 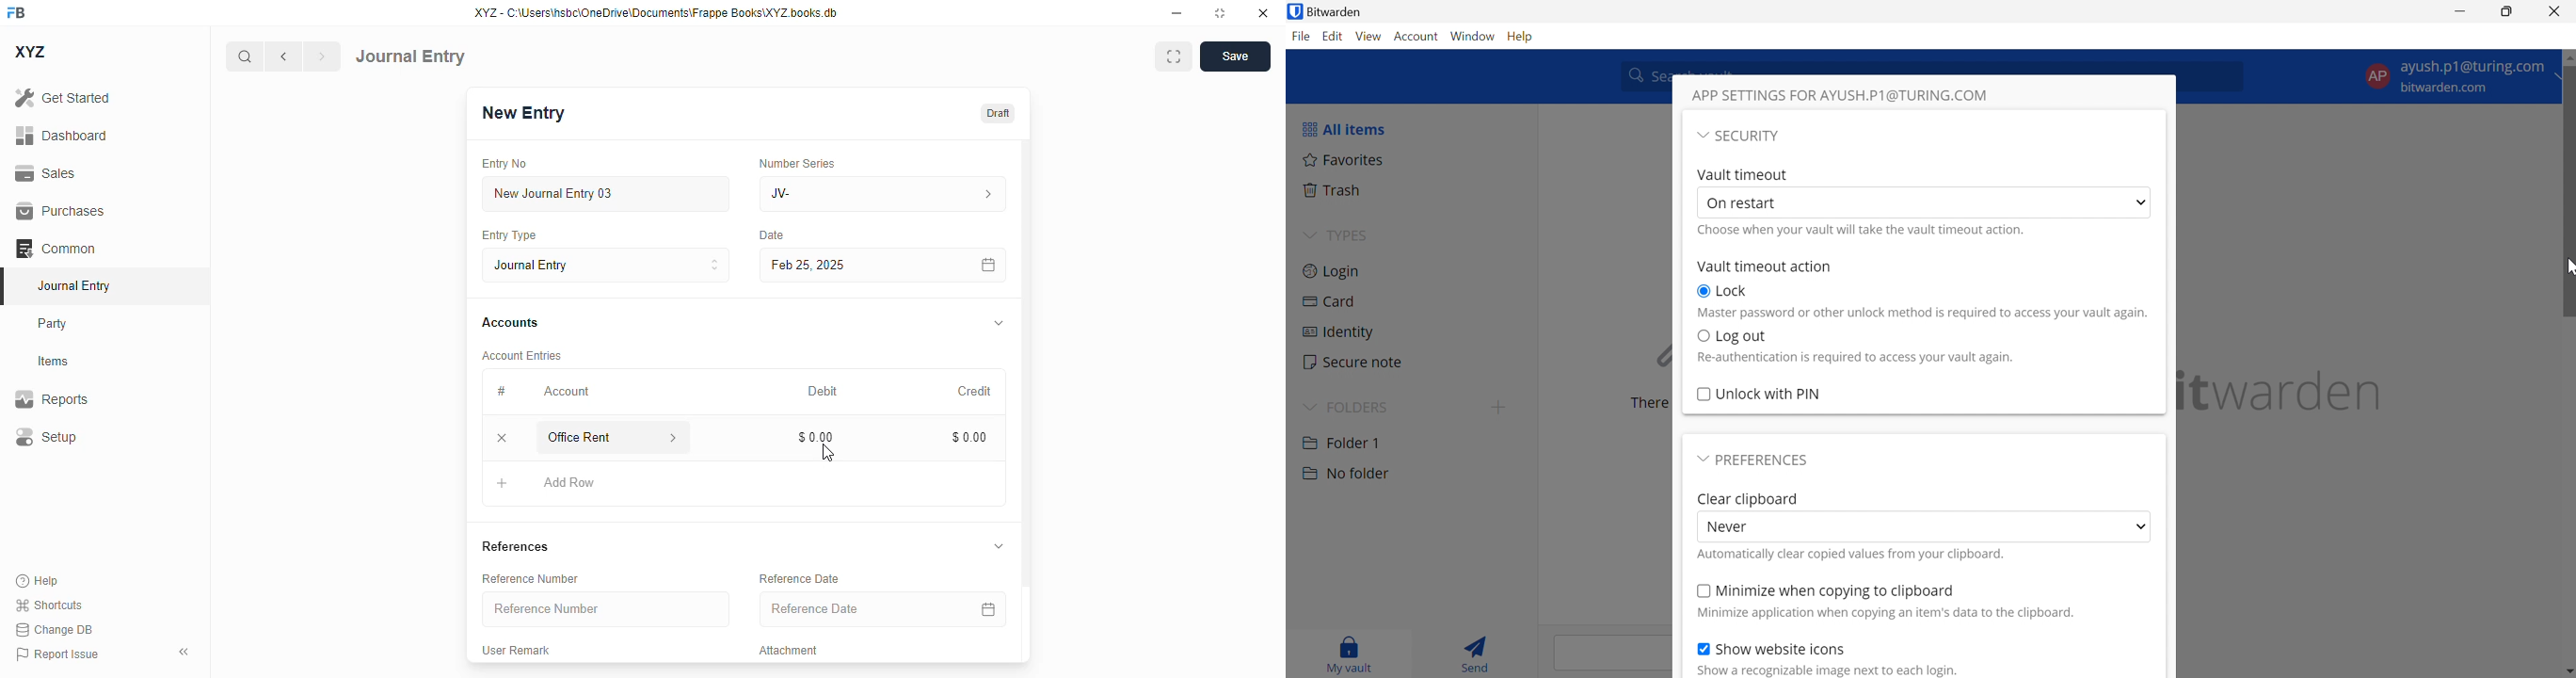 I want to click on new journal entry 03, so click(x=604, y=194).